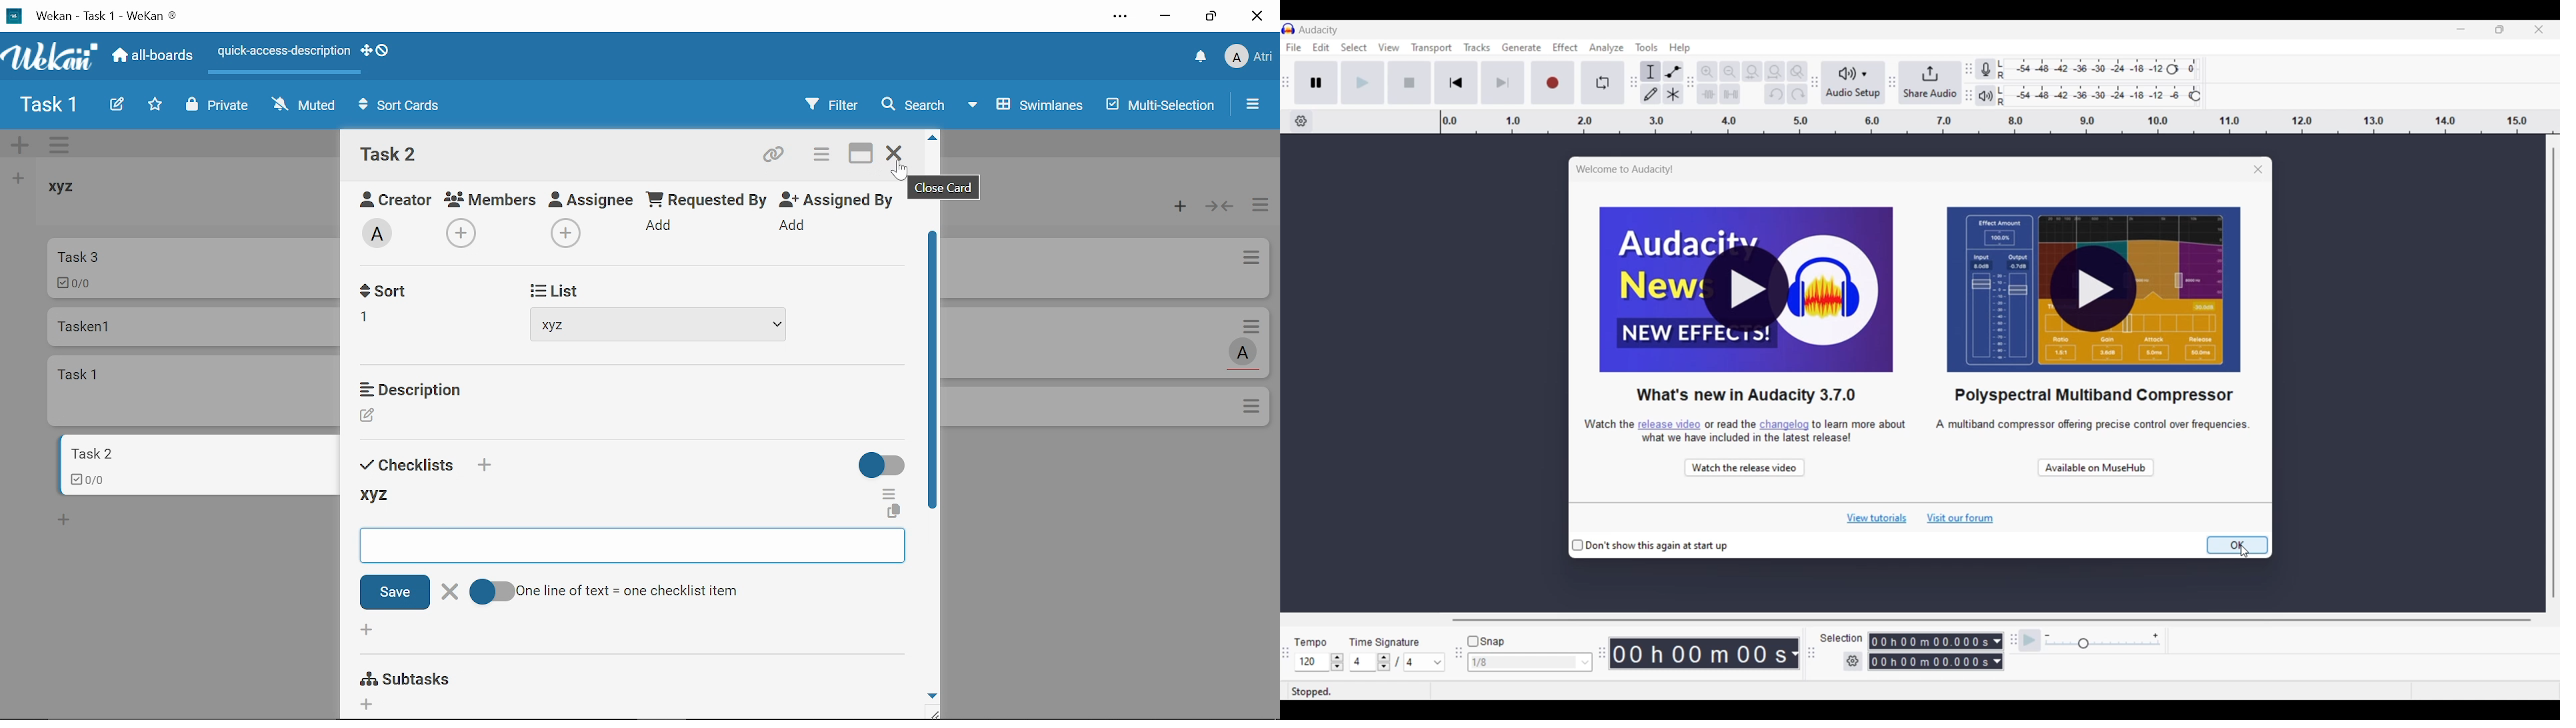 The width and height of the screenshot is (2576, 728). Describe the element at coordinates (1255, 107) in the screenshot. I see `Open/close sidebar` at that location.